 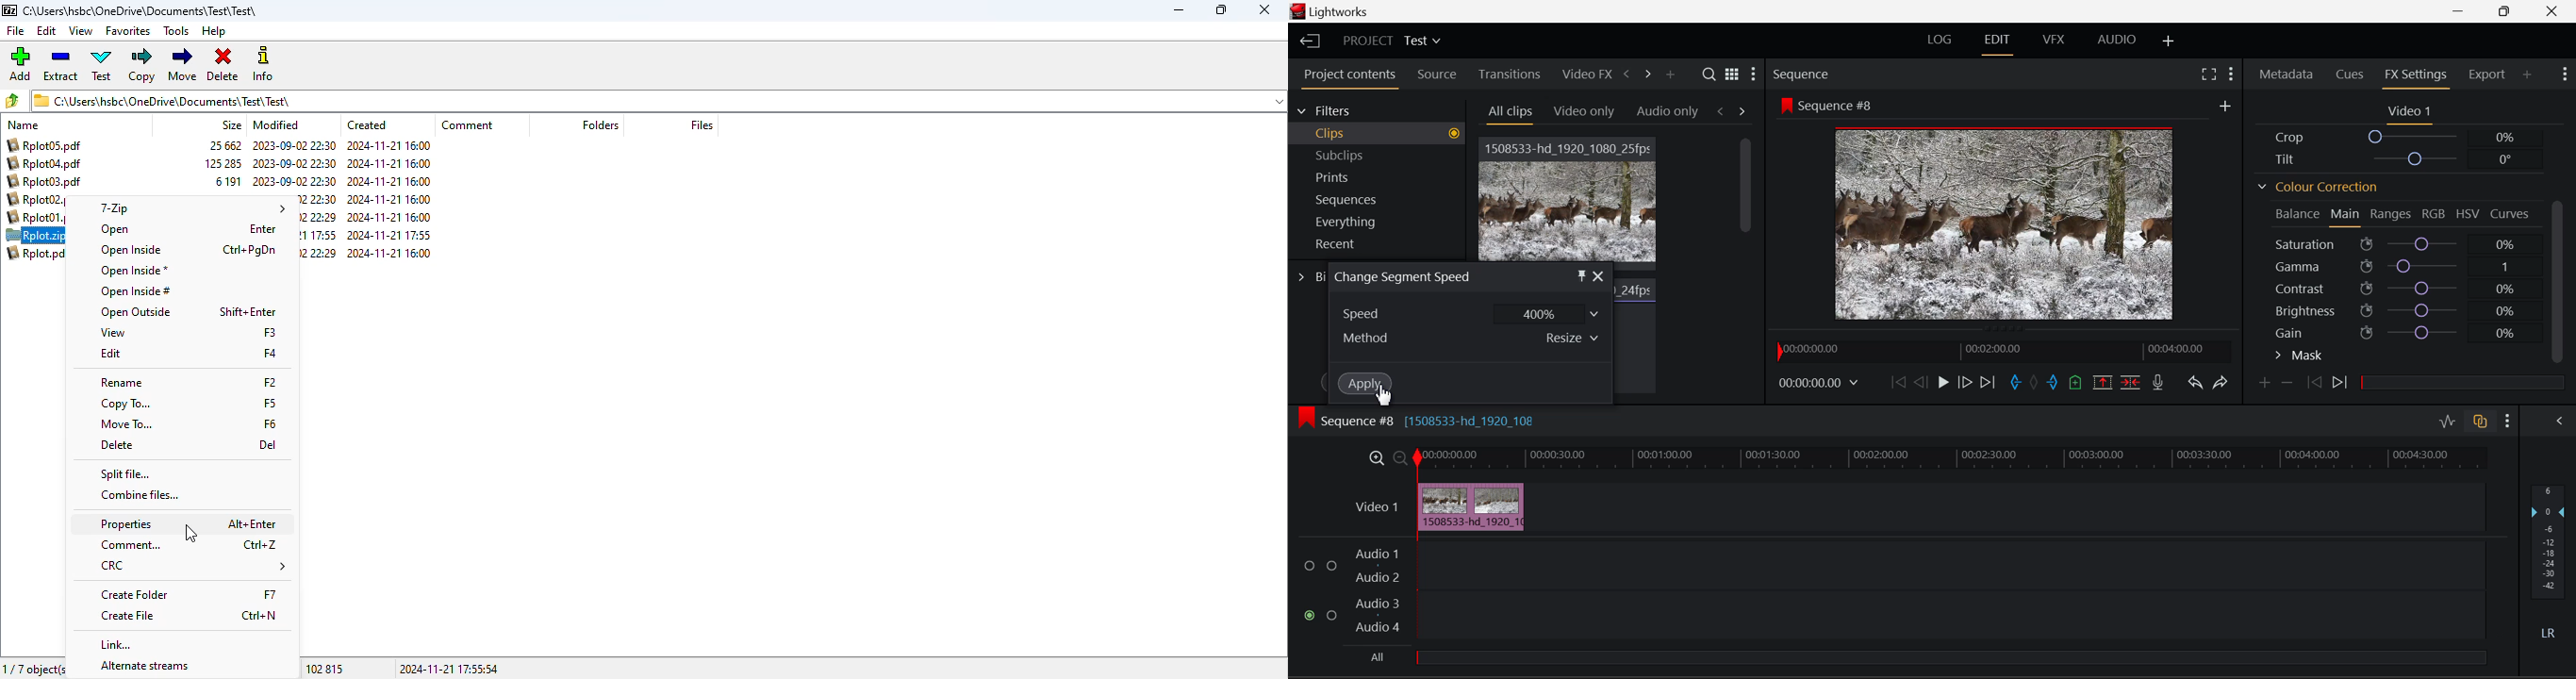 What do you see at coordinates (271, 353) in the screenshot?
I see `shortcut for edit` at bounding box center [271, 353].